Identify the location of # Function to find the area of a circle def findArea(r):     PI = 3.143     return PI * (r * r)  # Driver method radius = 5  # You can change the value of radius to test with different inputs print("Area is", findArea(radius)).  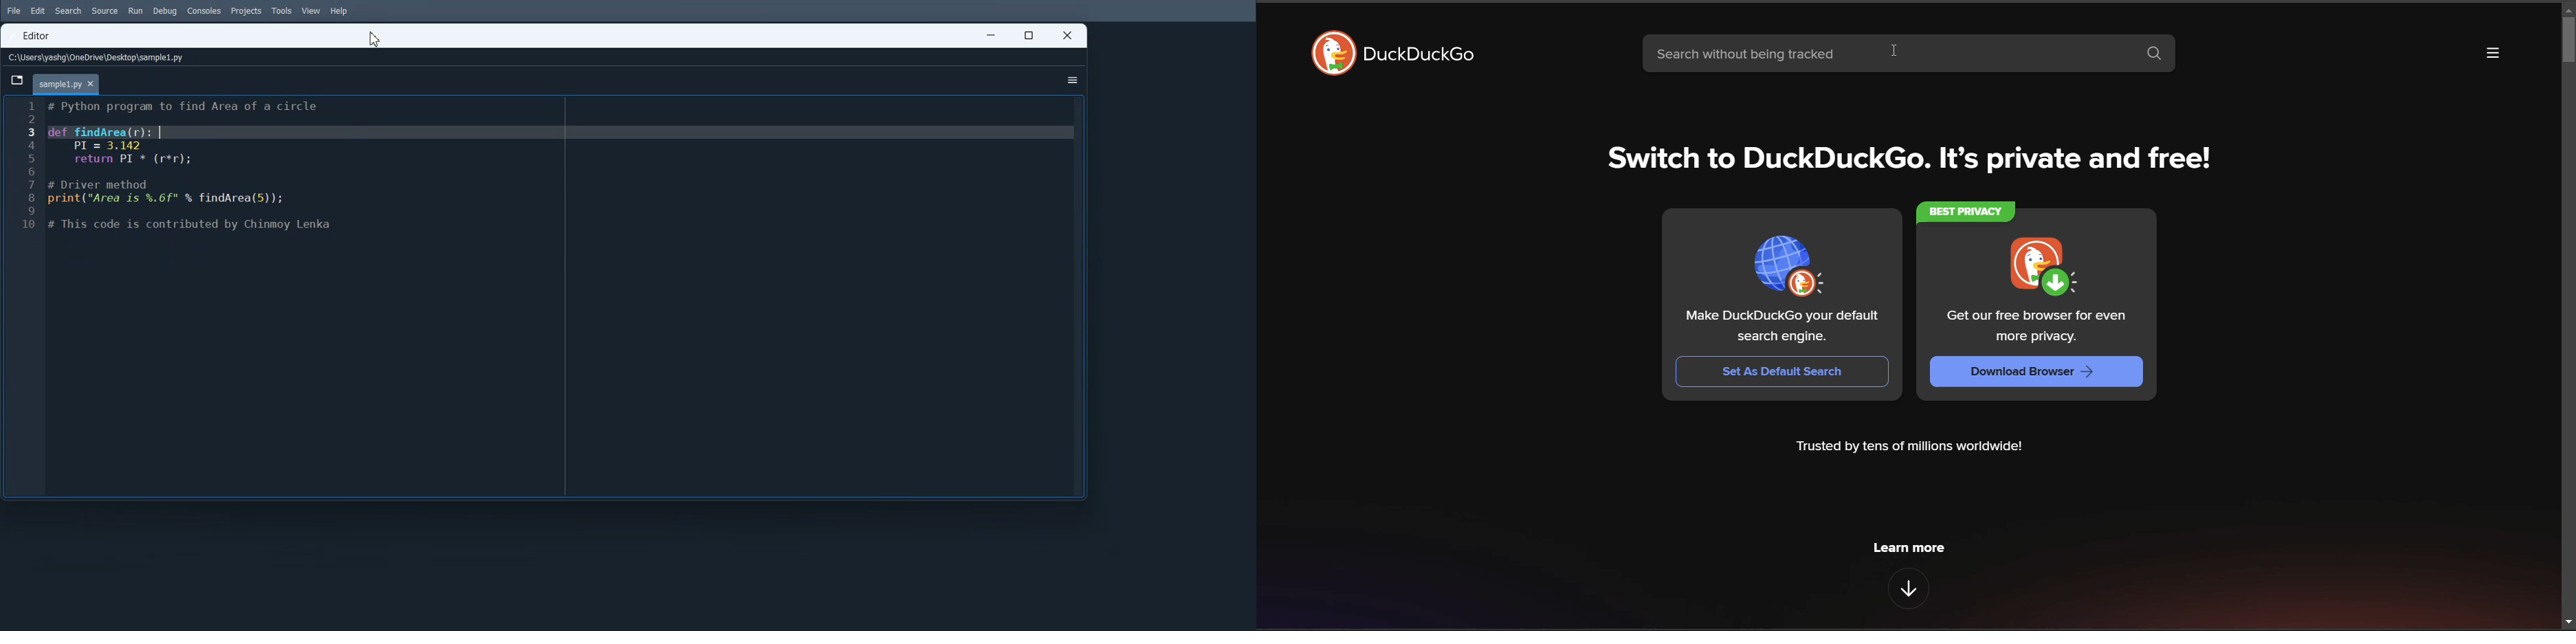
(565, 296).